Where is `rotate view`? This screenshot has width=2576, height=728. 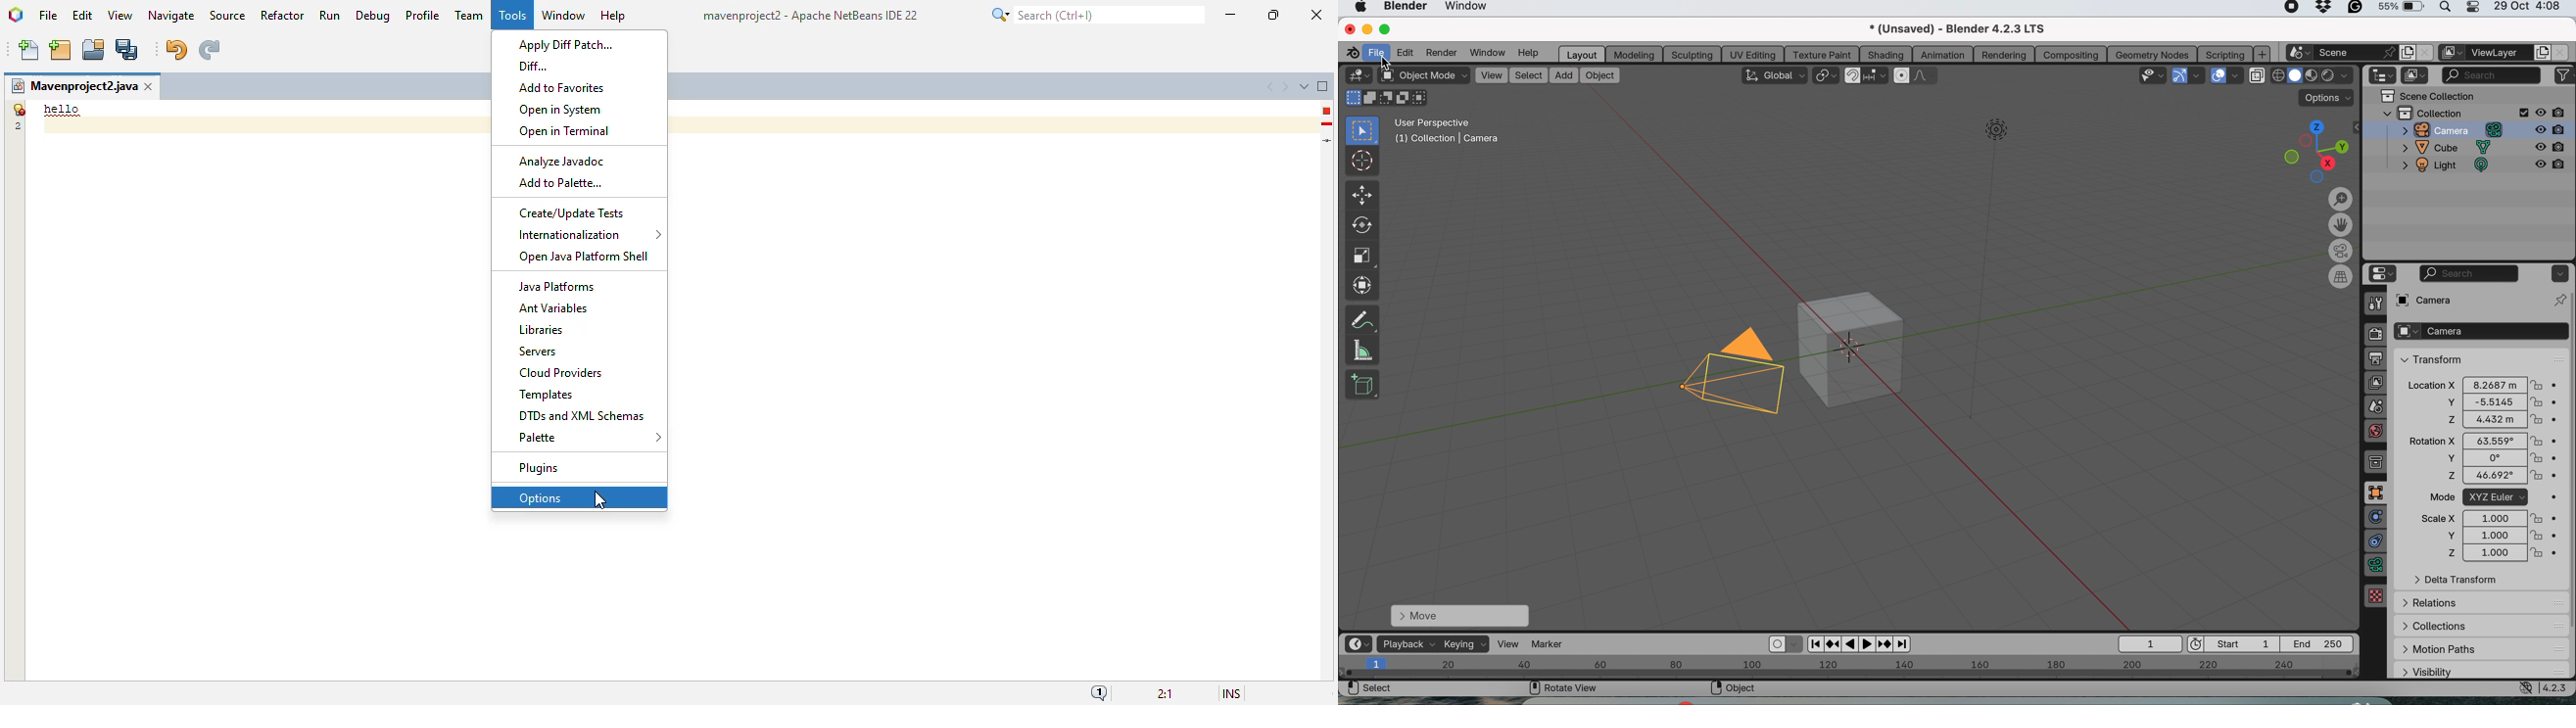 rotate view is located at coordinates (1565, 687).